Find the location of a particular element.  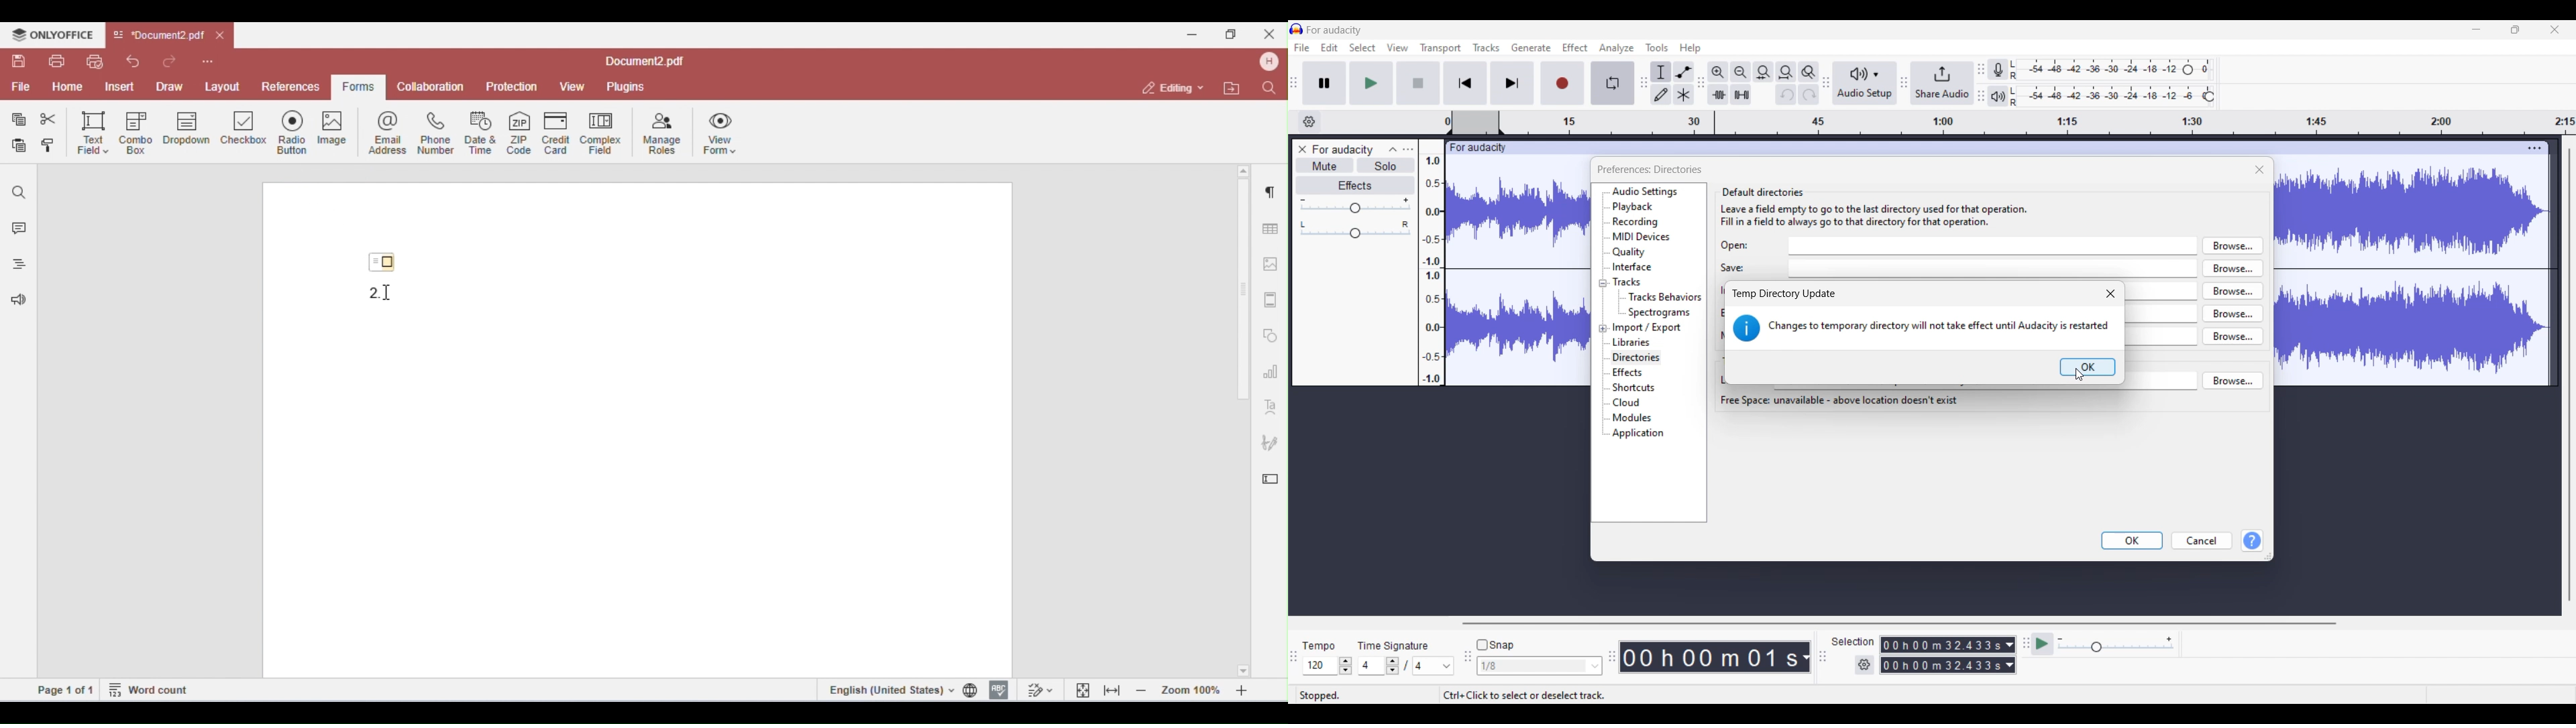

Close interface is located at coordinates (2555, 29).